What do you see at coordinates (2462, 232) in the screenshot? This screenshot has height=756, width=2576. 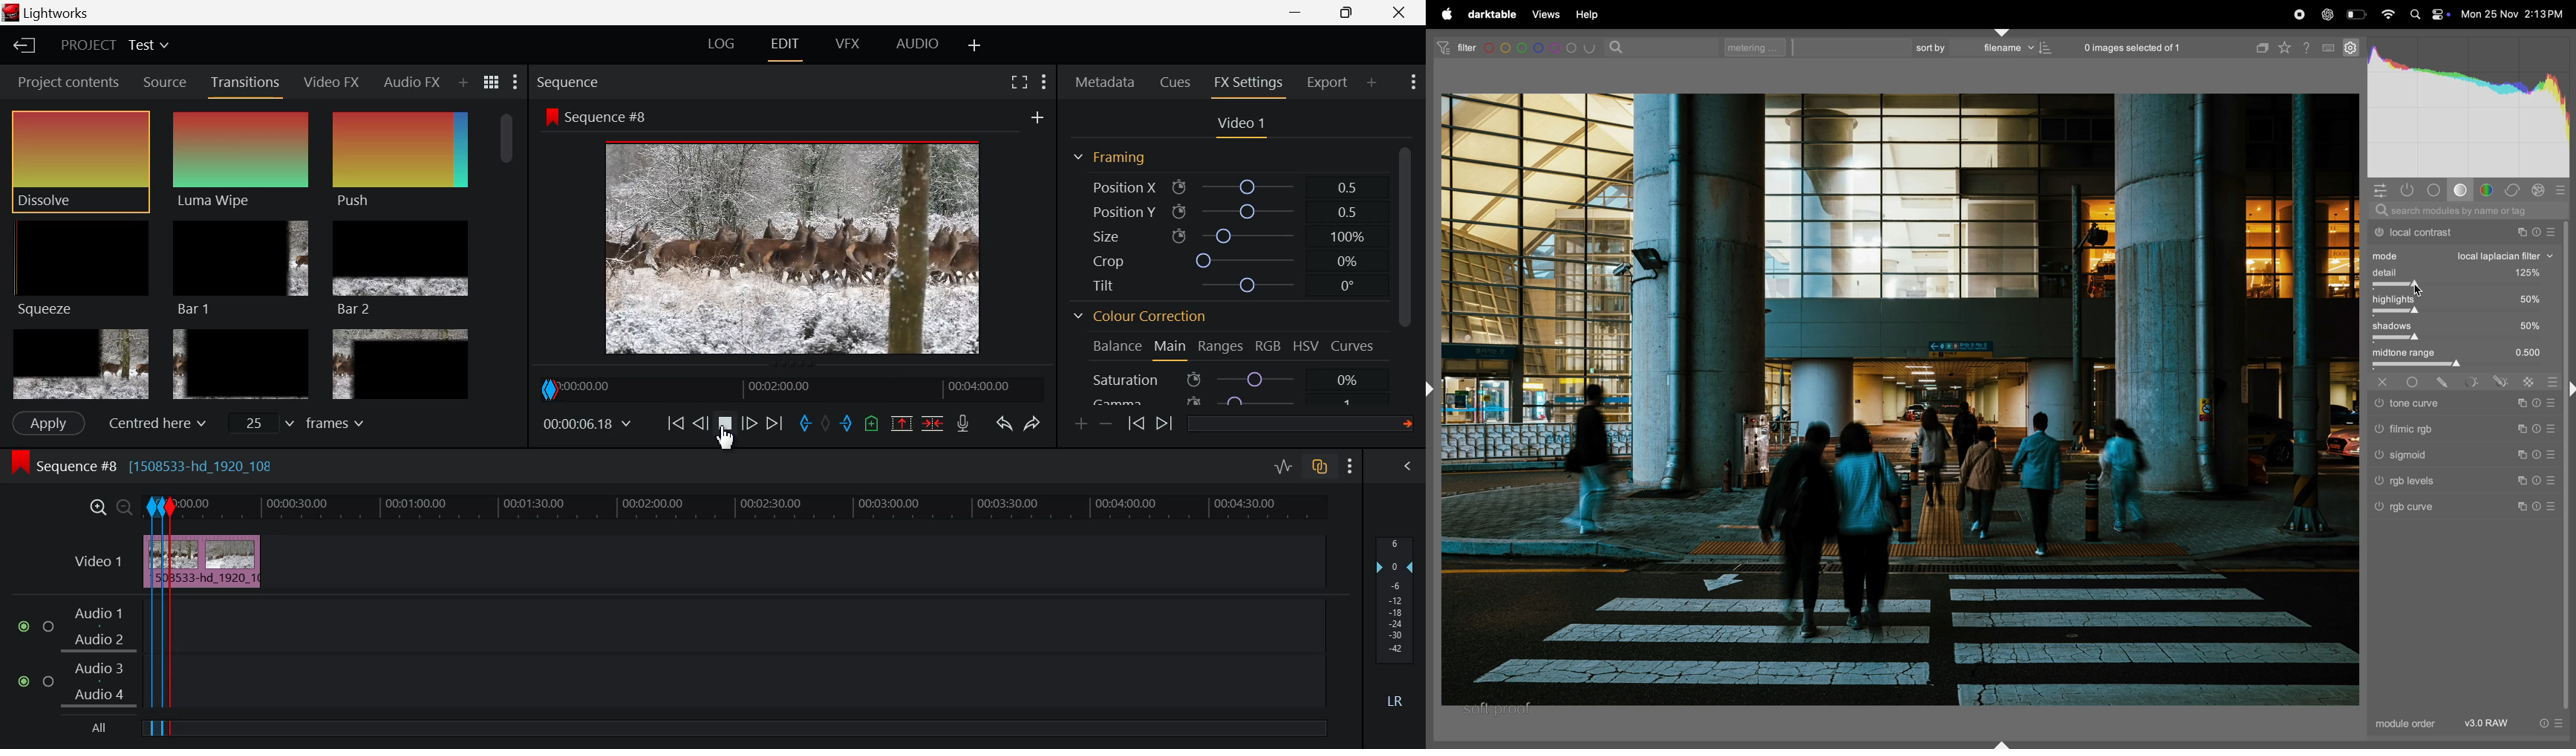 I see `local contrast` at bounding box center [2462, 232].